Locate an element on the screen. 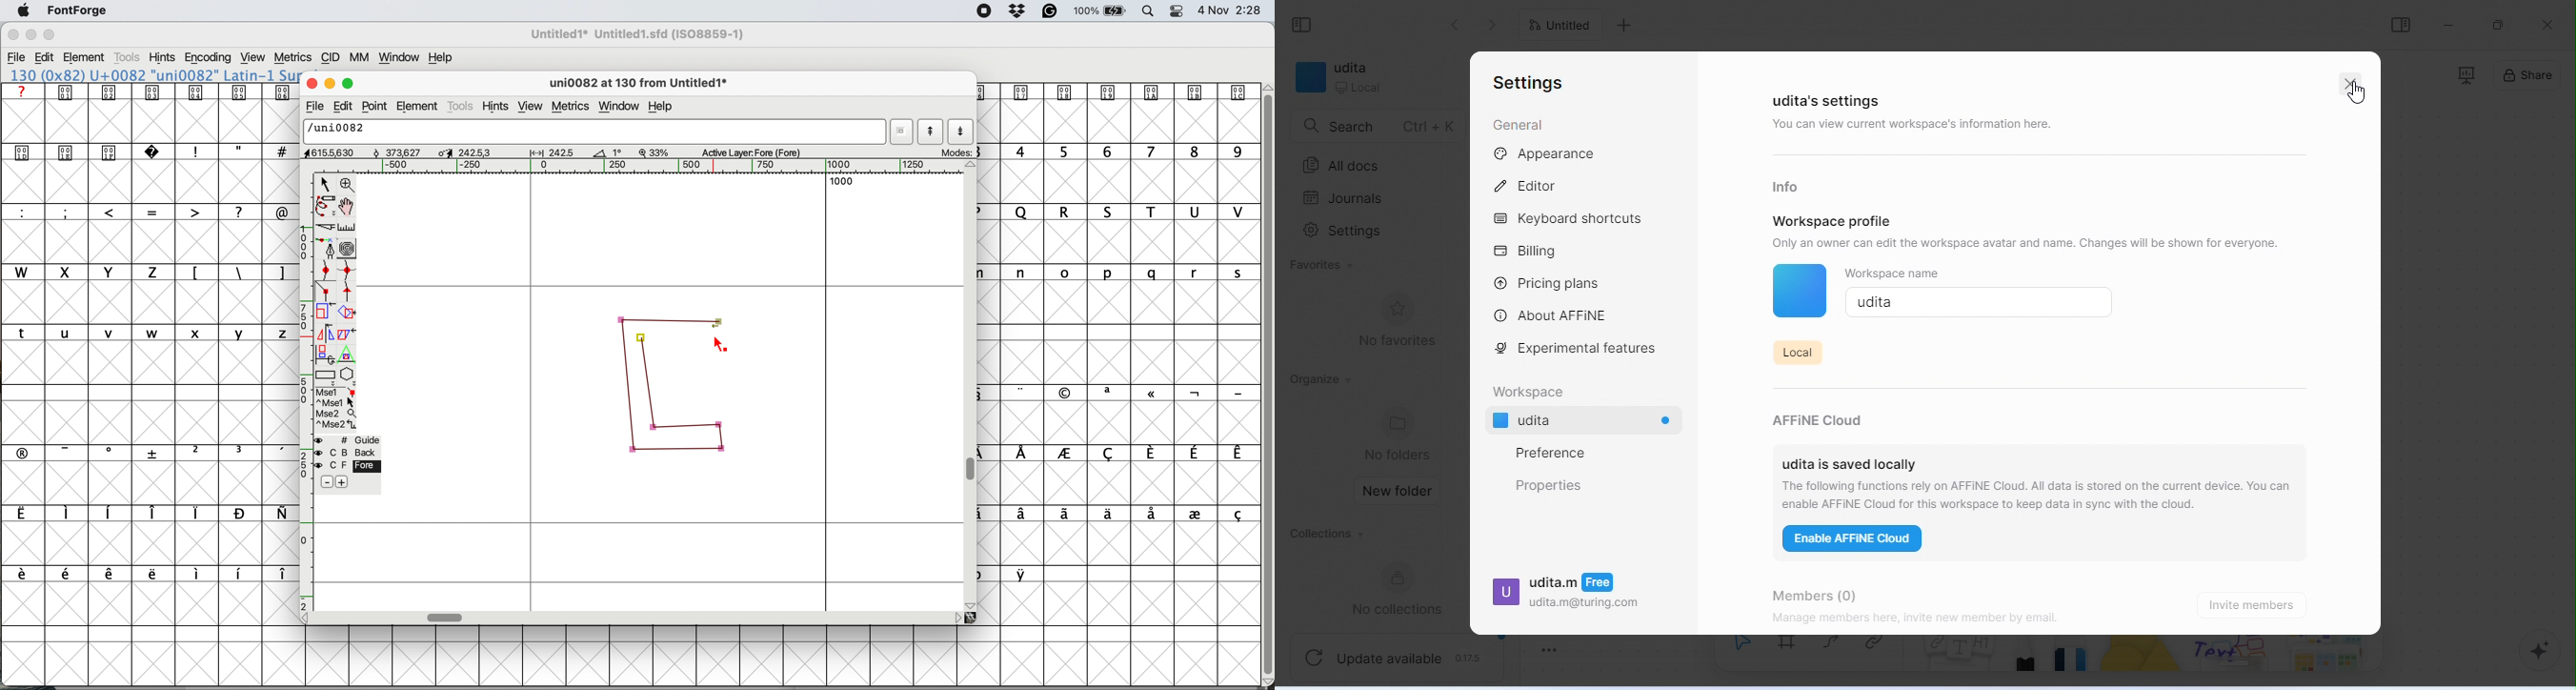 The image size is (2576, 700). corner point is located at coordinates (641, 339).